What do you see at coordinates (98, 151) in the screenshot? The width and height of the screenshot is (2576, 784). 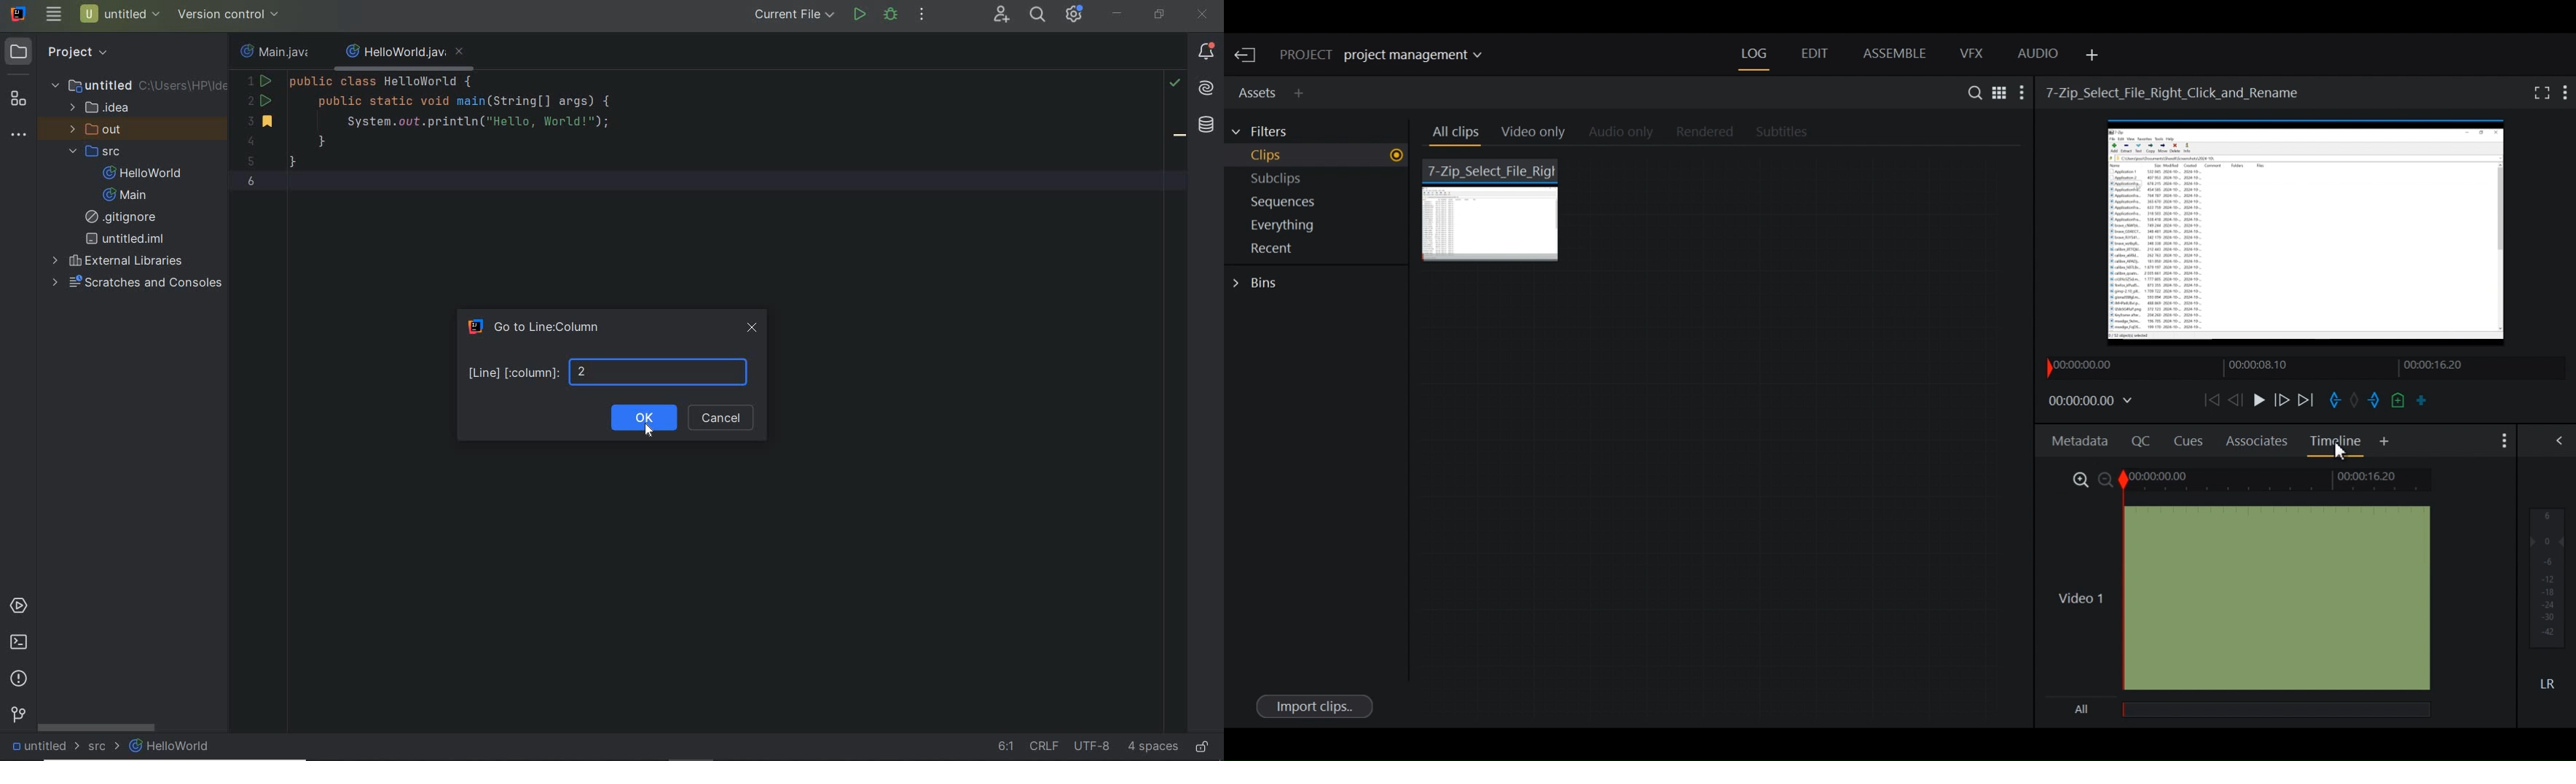 I see `src` at bounding box center [98, 151].